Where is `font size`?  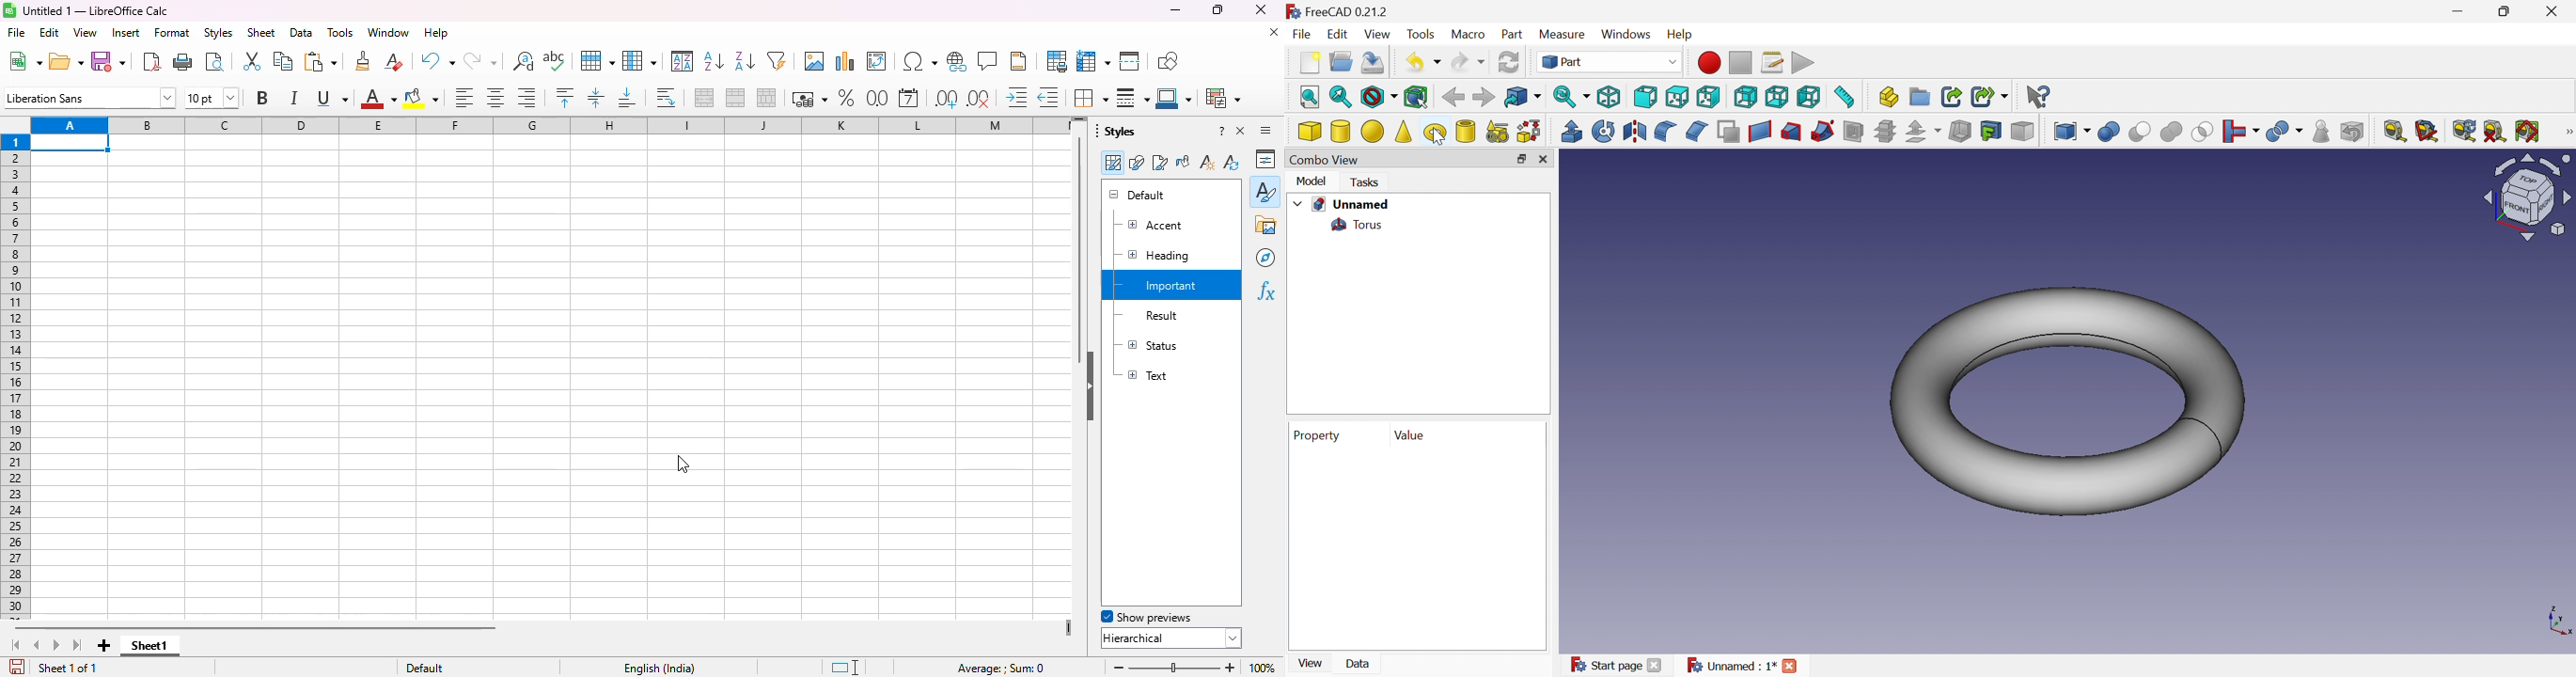
font size is located at coordinates (212, 98).